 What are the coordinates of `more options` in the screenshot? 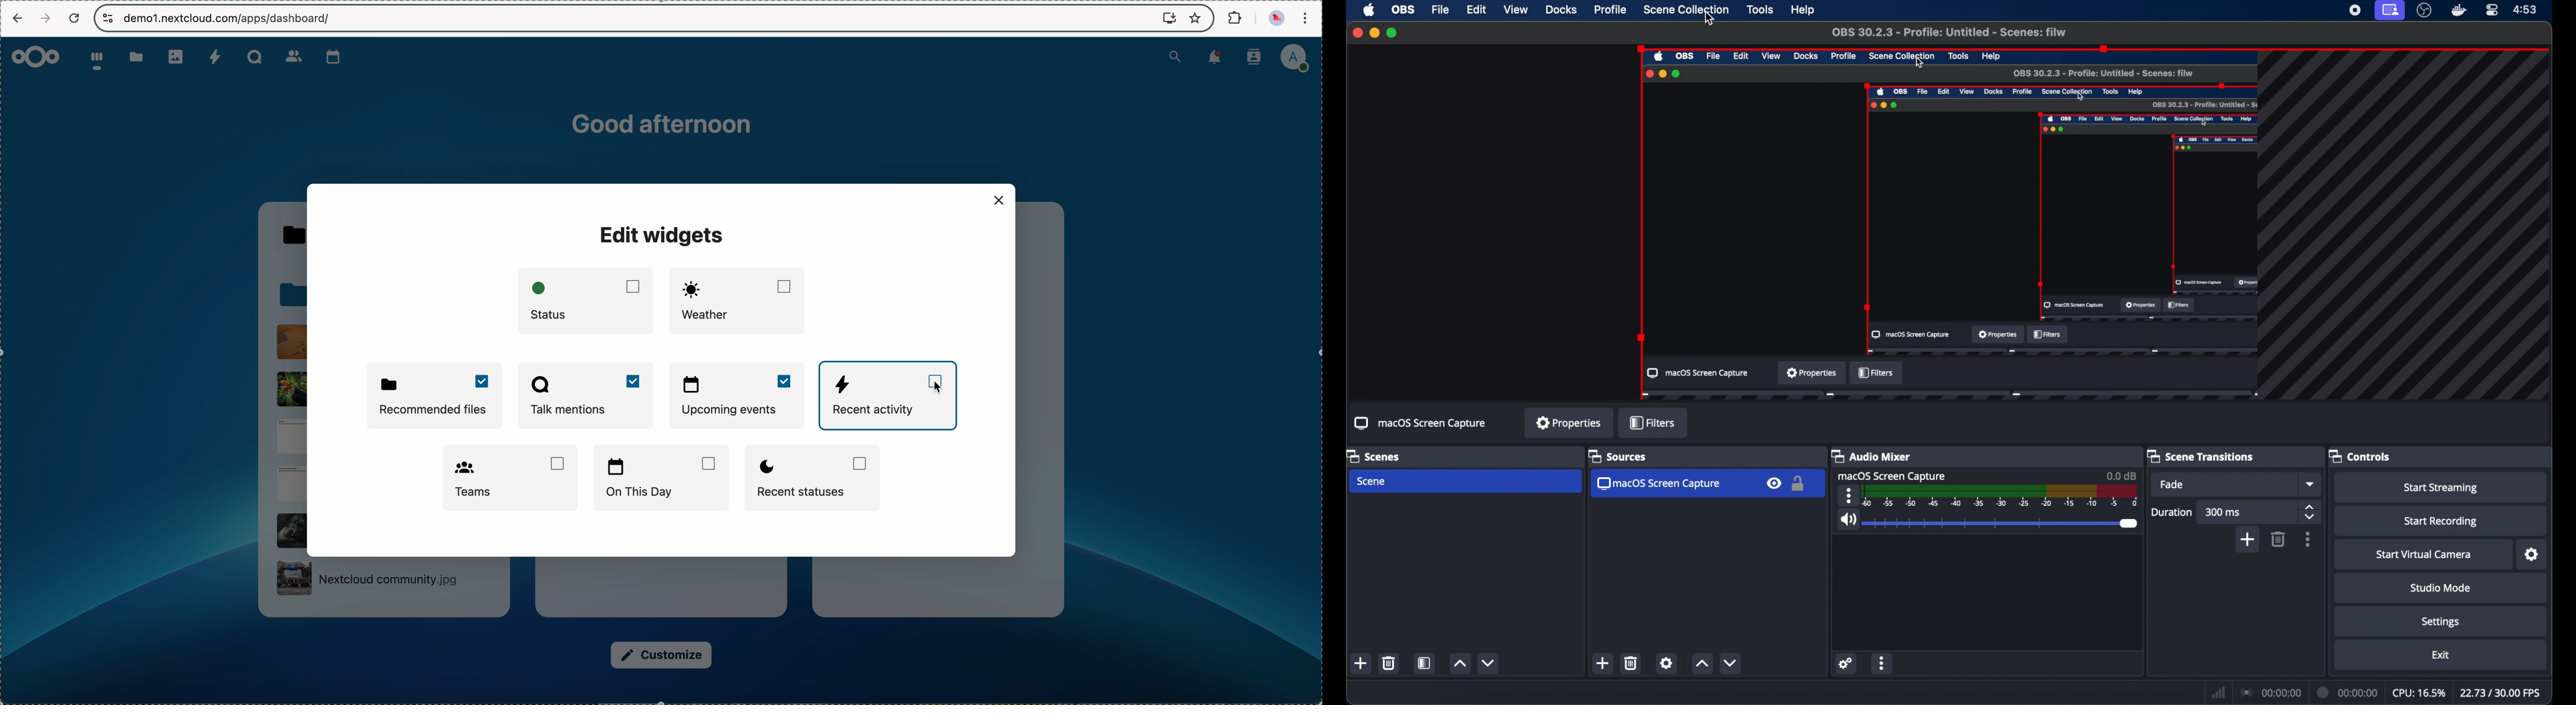 It's located at (1882, 665).